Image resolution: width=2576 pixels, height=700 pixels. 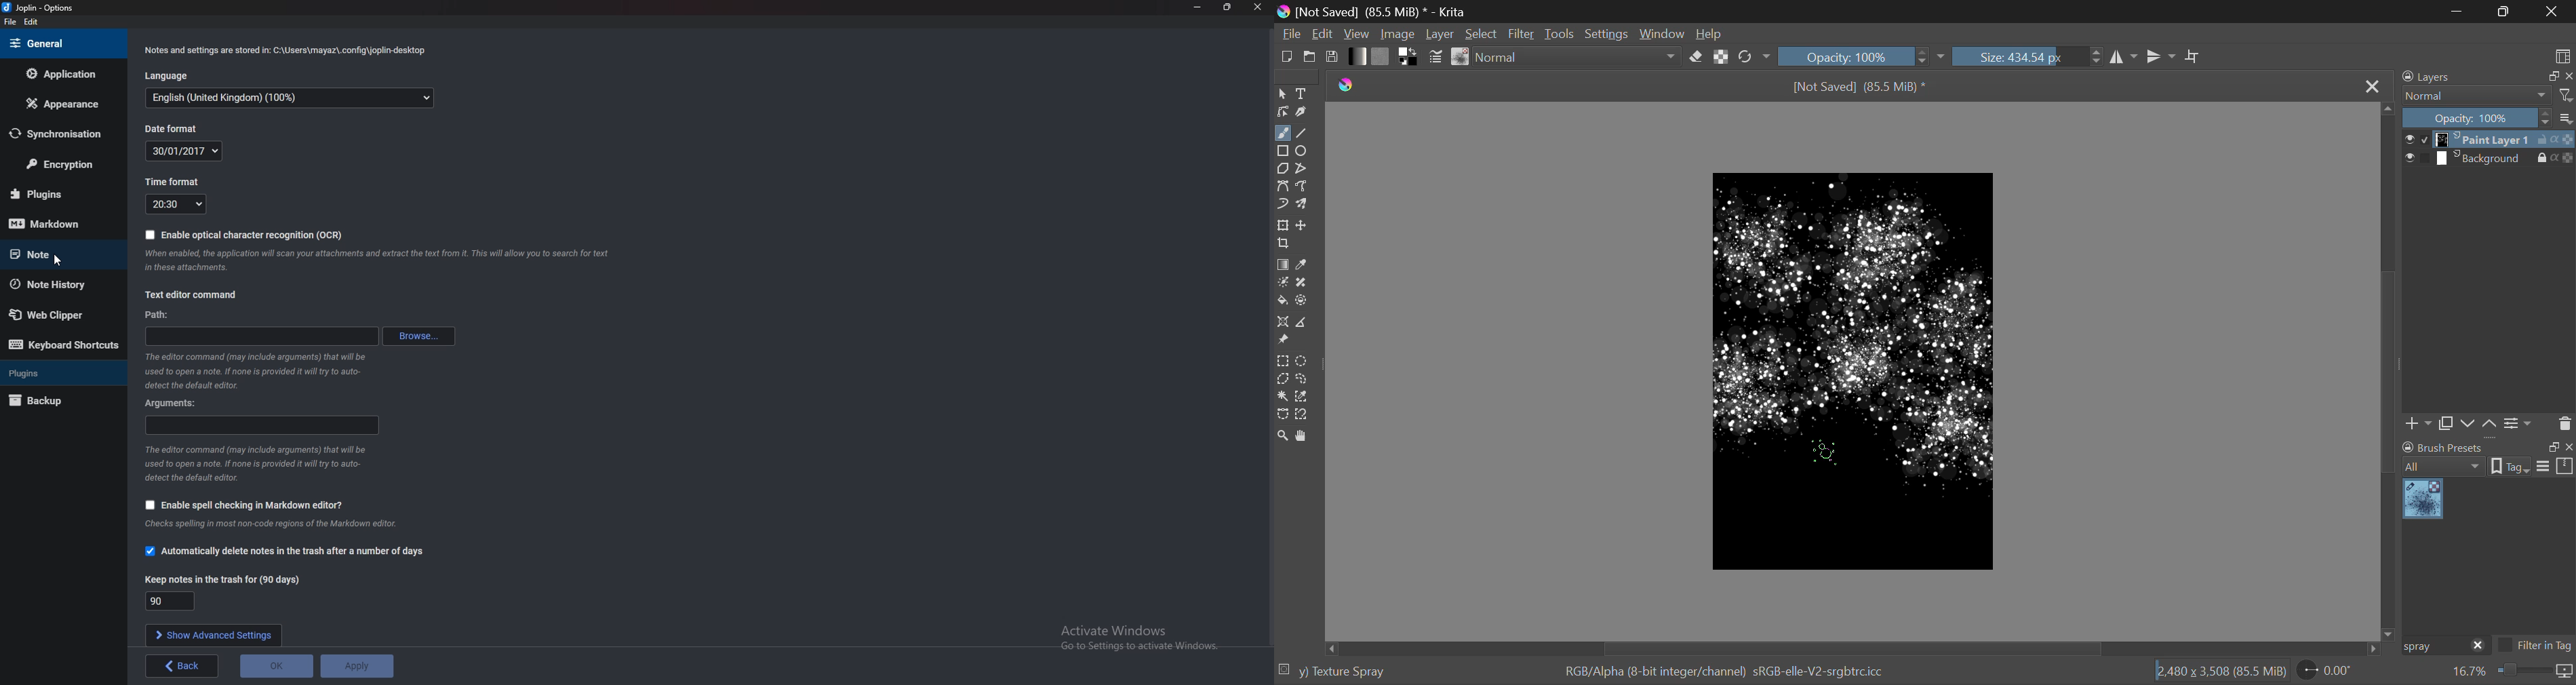 What do you see at coordinates (54, 315) in the screenshot?
I see `Web Clipper` at bounding box center [54, 315].